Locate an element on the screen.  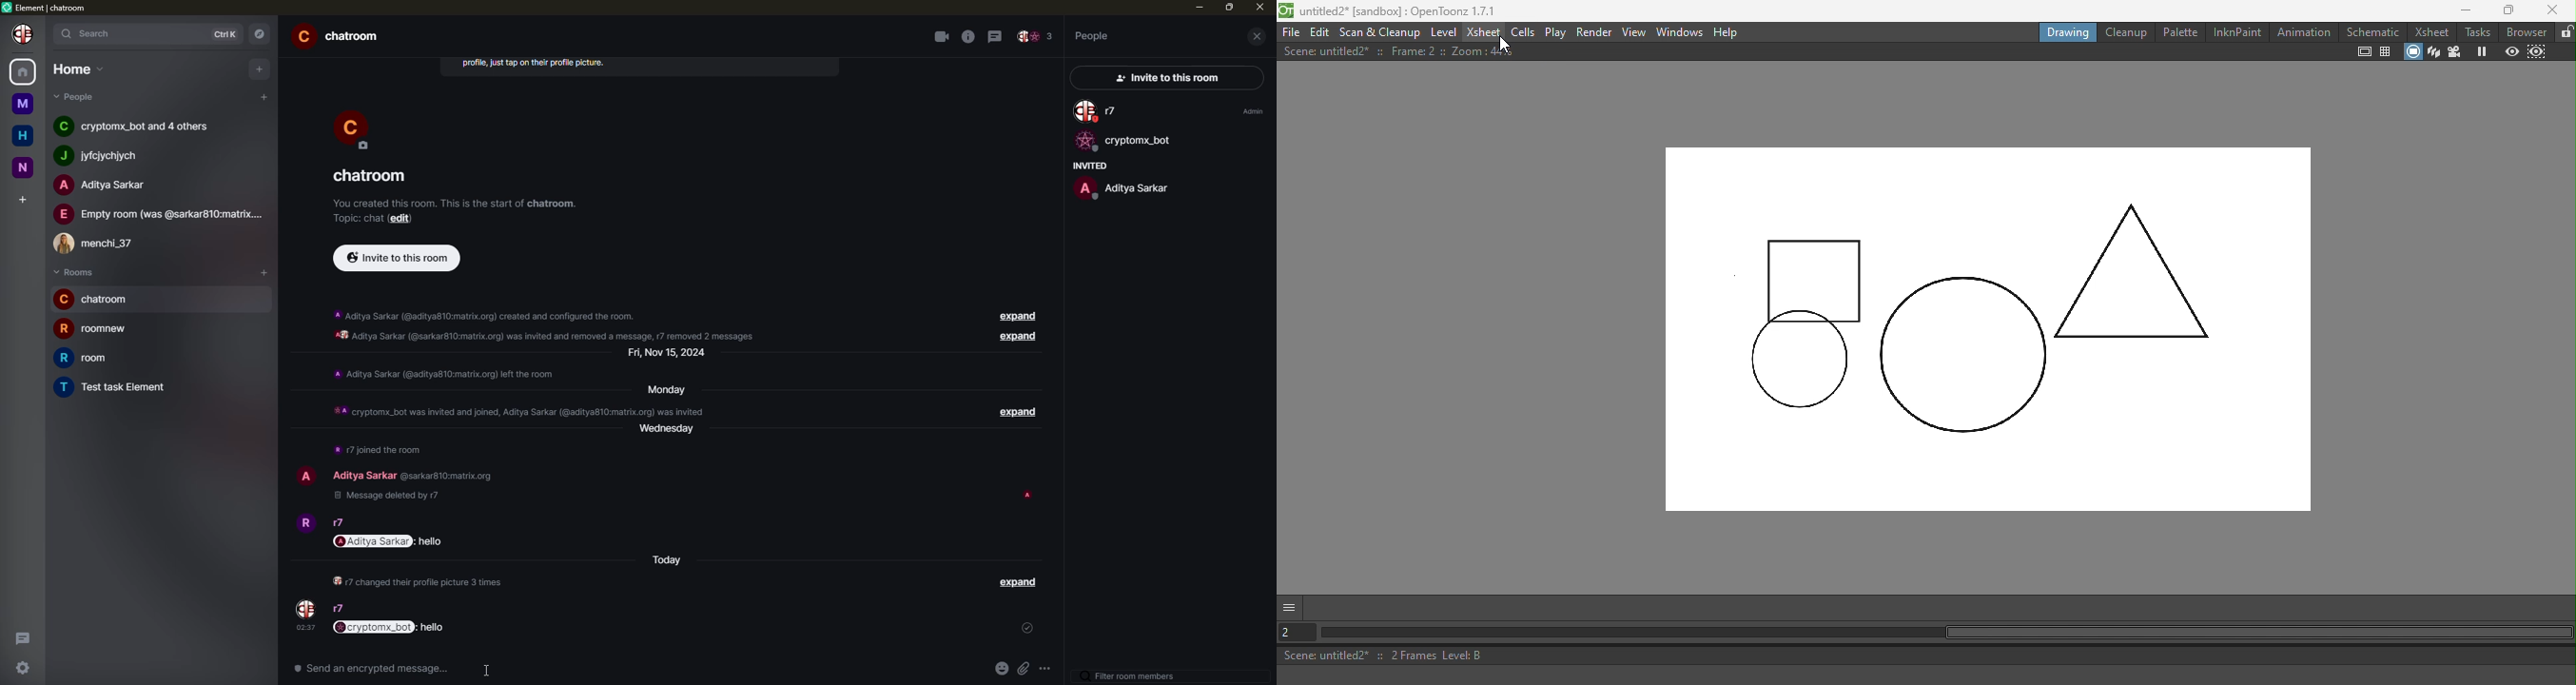
m is located at coordinates (22, 104).